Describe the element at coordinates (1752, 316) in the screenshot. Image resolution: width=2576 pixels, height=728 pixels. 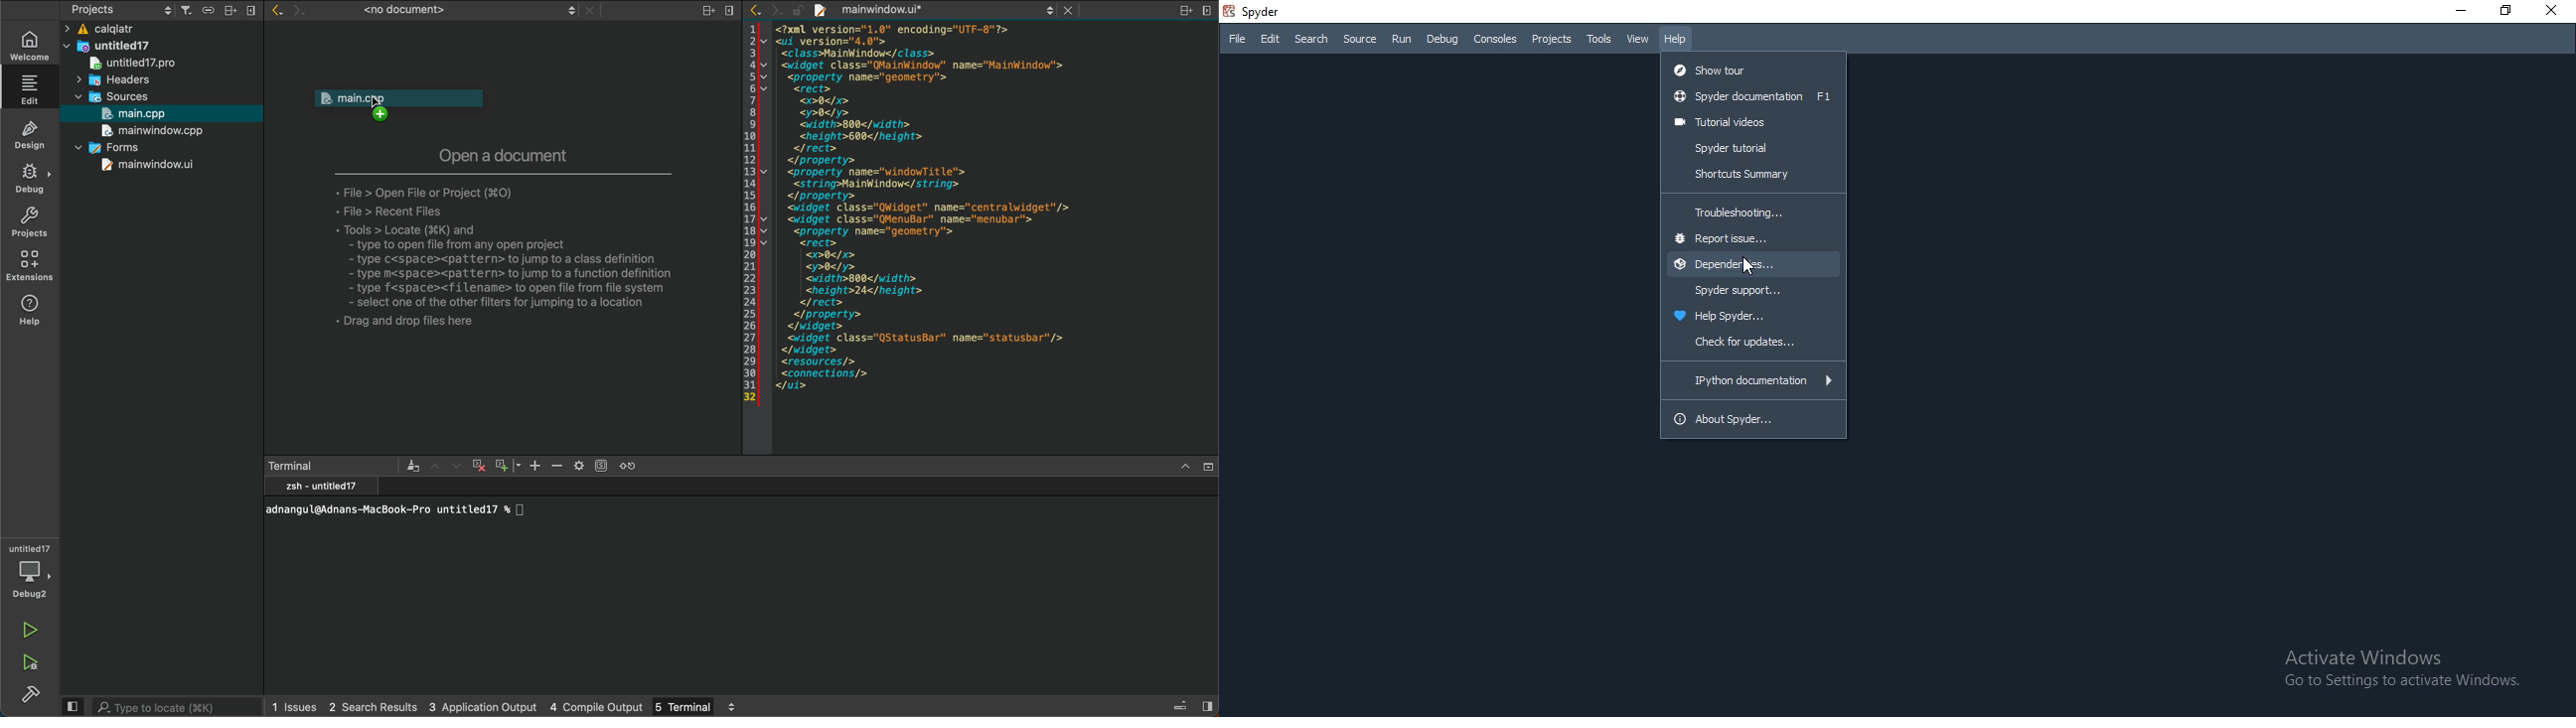
I see `help spyder` at that location.